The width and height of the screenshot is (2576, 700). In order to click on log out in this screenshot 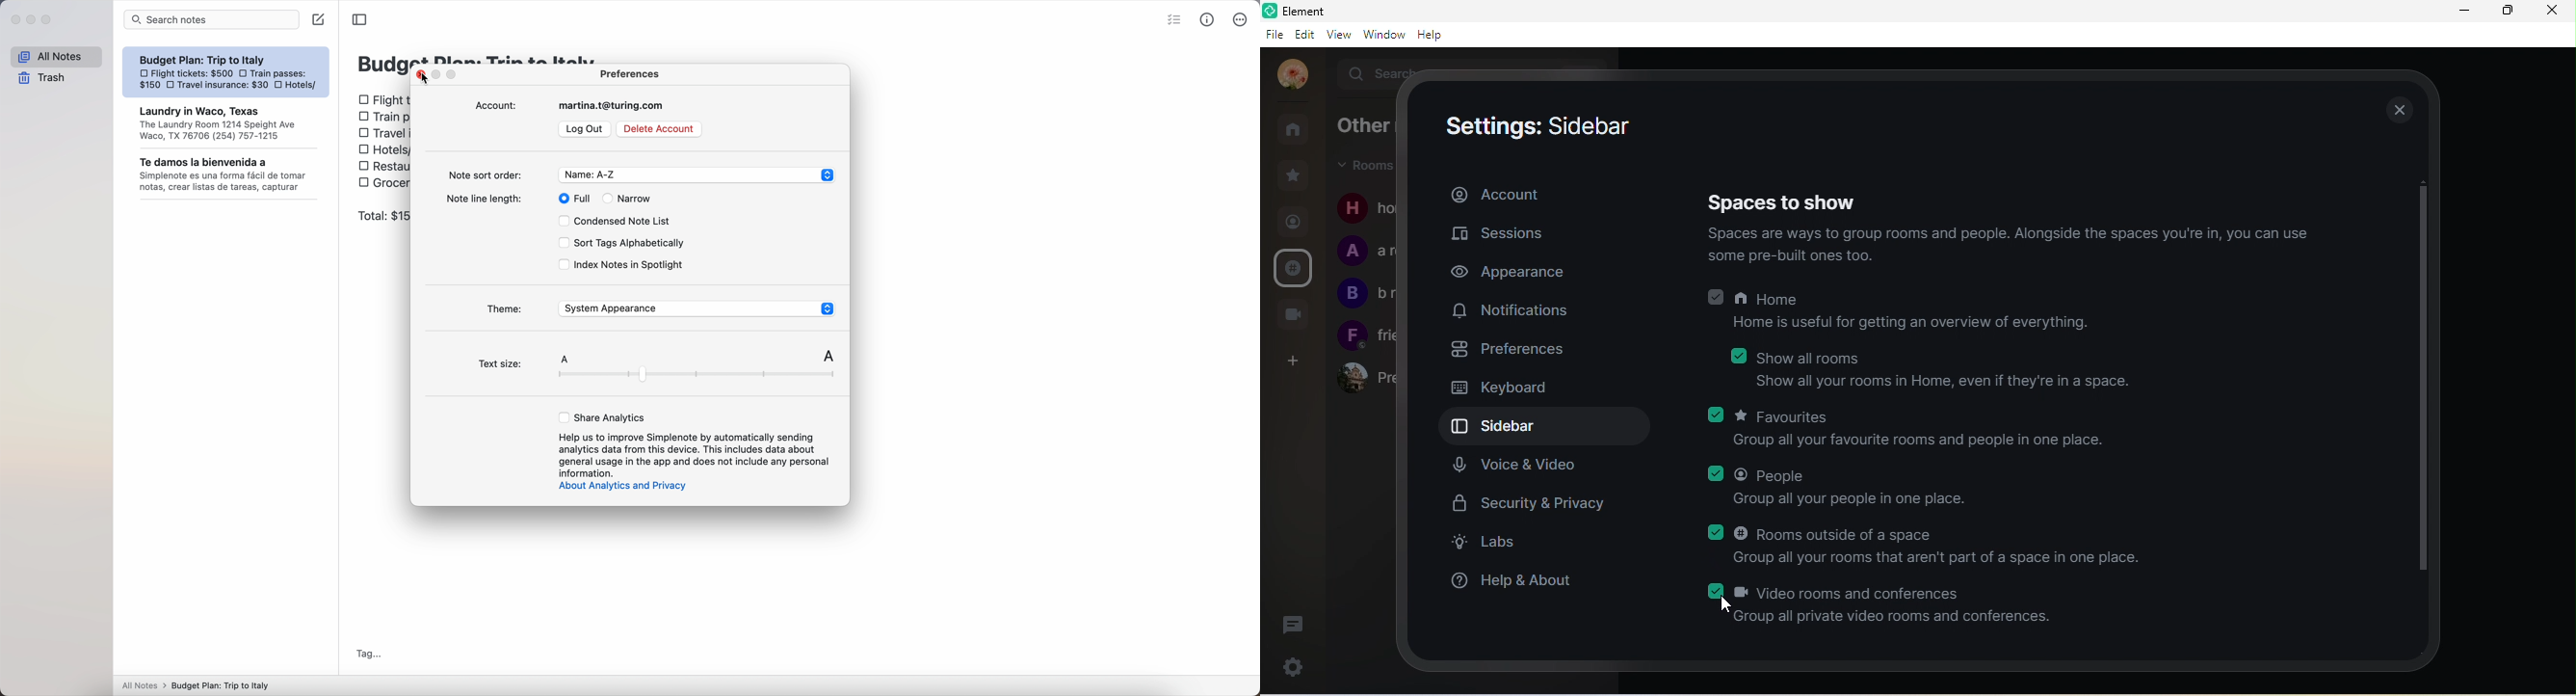, I will do `click(586, 129)`.